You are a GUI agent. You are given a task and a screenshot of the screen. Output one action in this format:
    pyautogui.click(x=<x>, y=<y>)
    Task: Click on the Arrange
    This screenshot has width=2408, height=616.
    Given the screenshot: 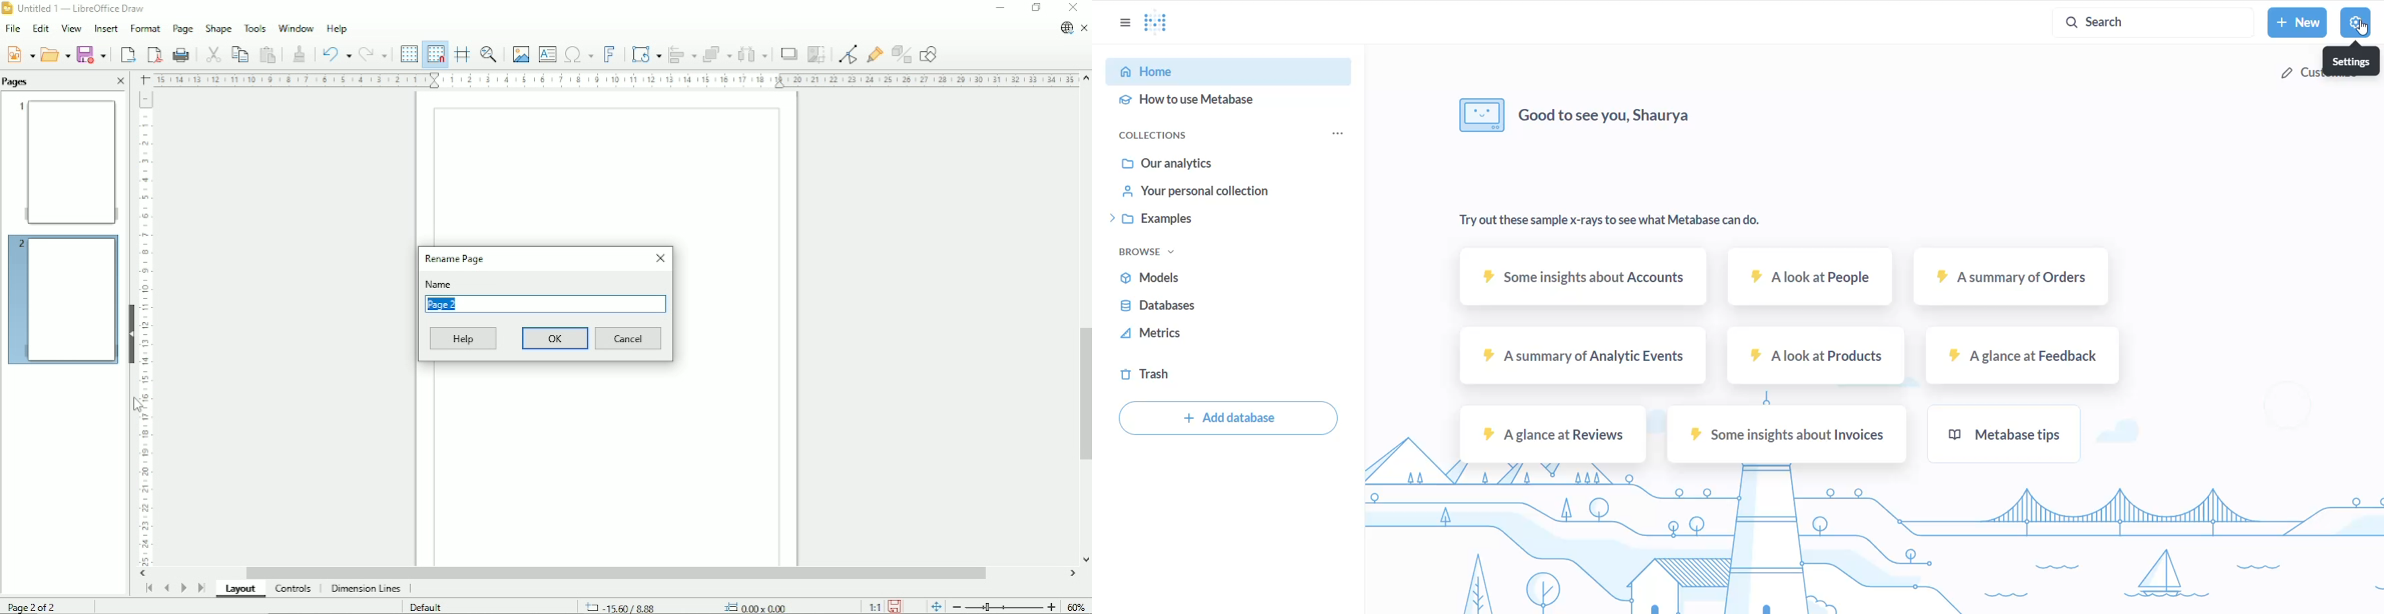 What is the action you would take?
    pyautogui.click(x=717, y=54)
    